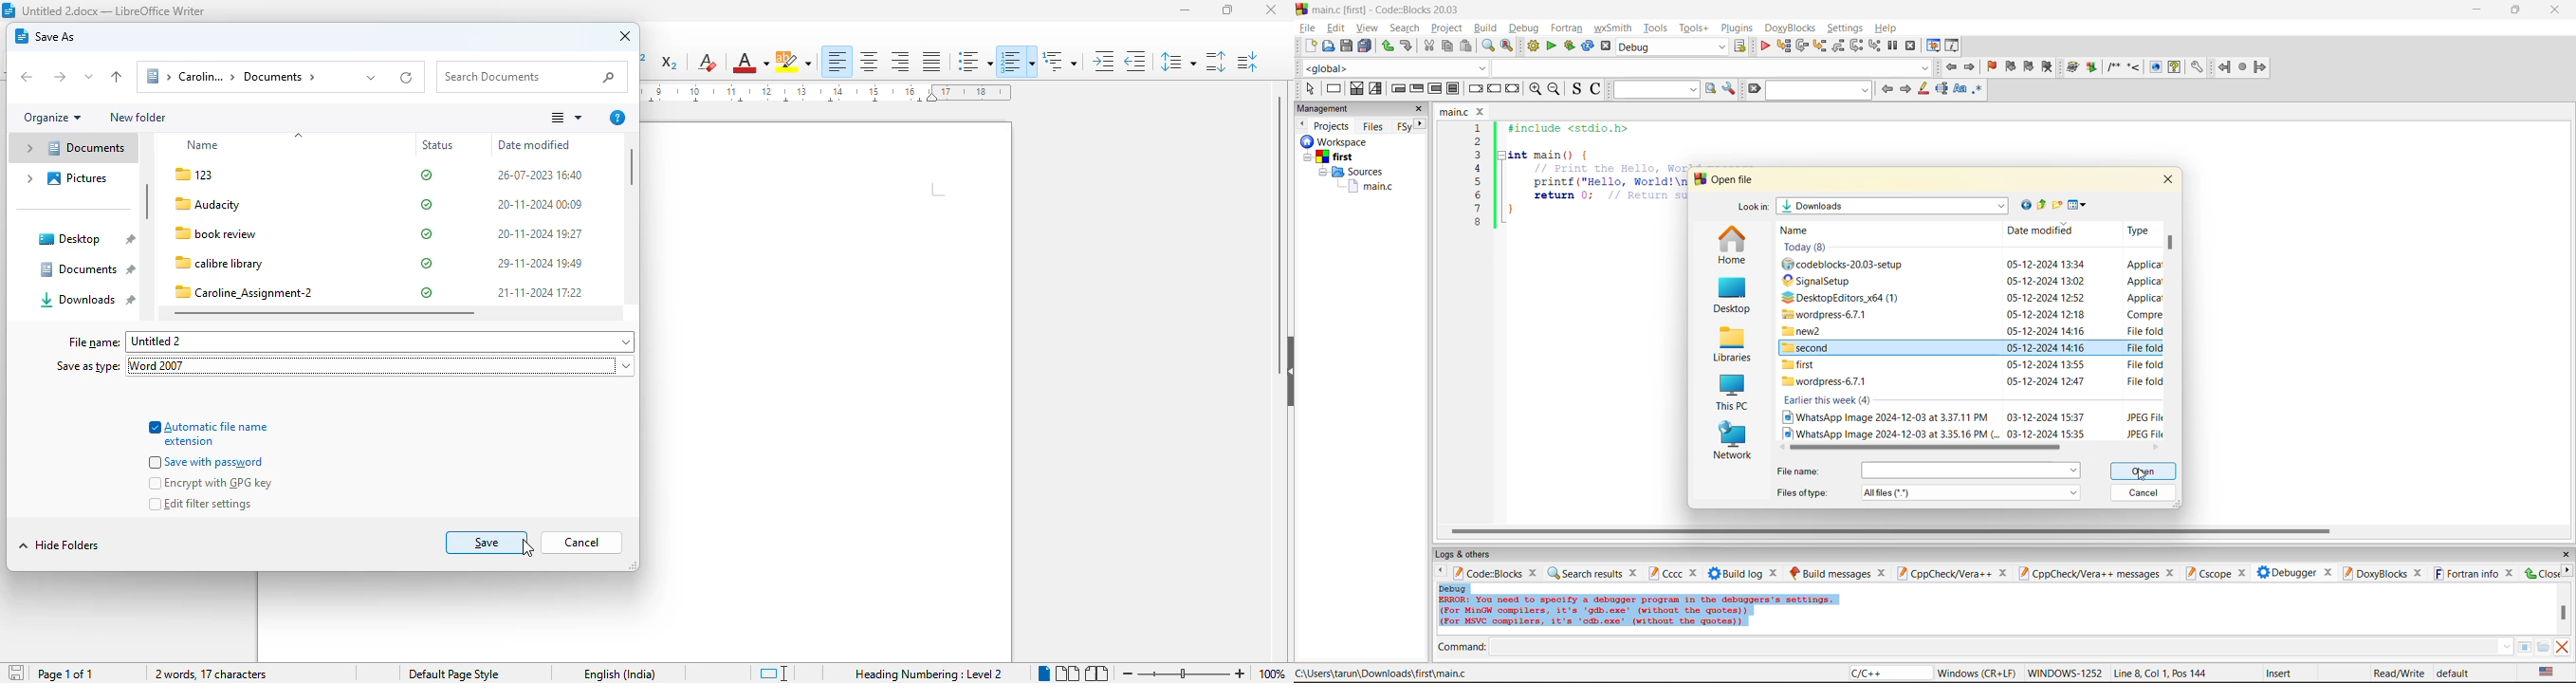 The image size is (2576, 700). I want to click on Signals setup file, so click(1824, 281).